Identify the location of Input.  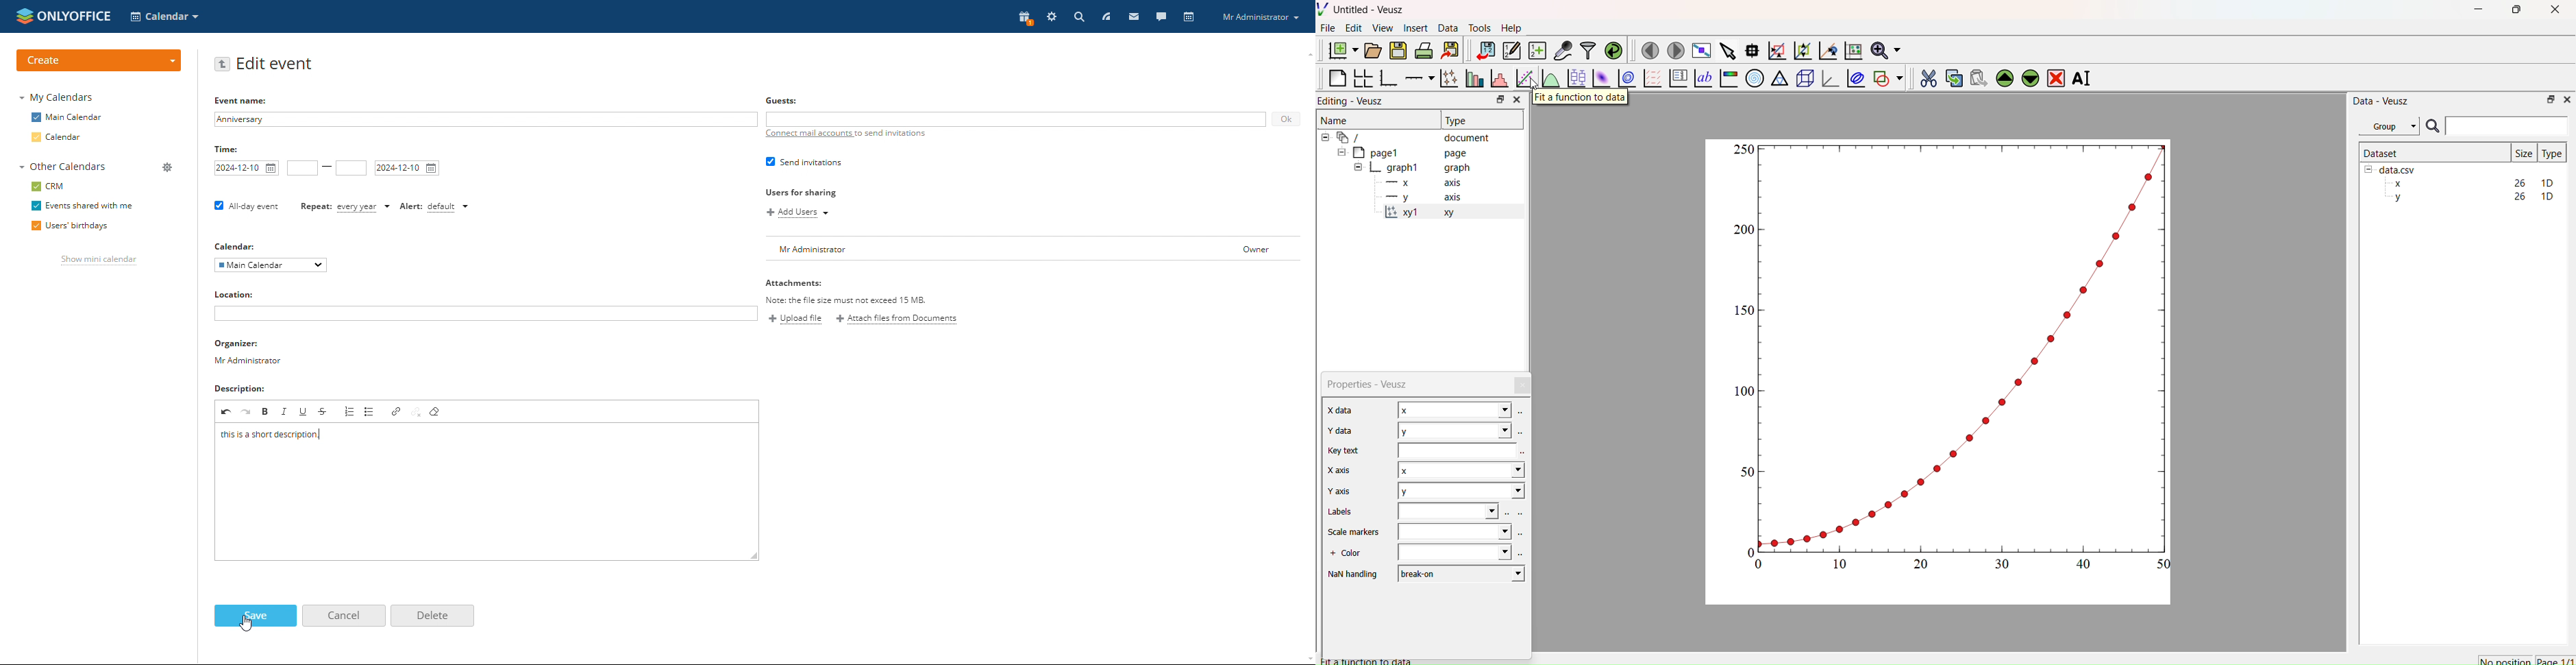
(2507, 126).